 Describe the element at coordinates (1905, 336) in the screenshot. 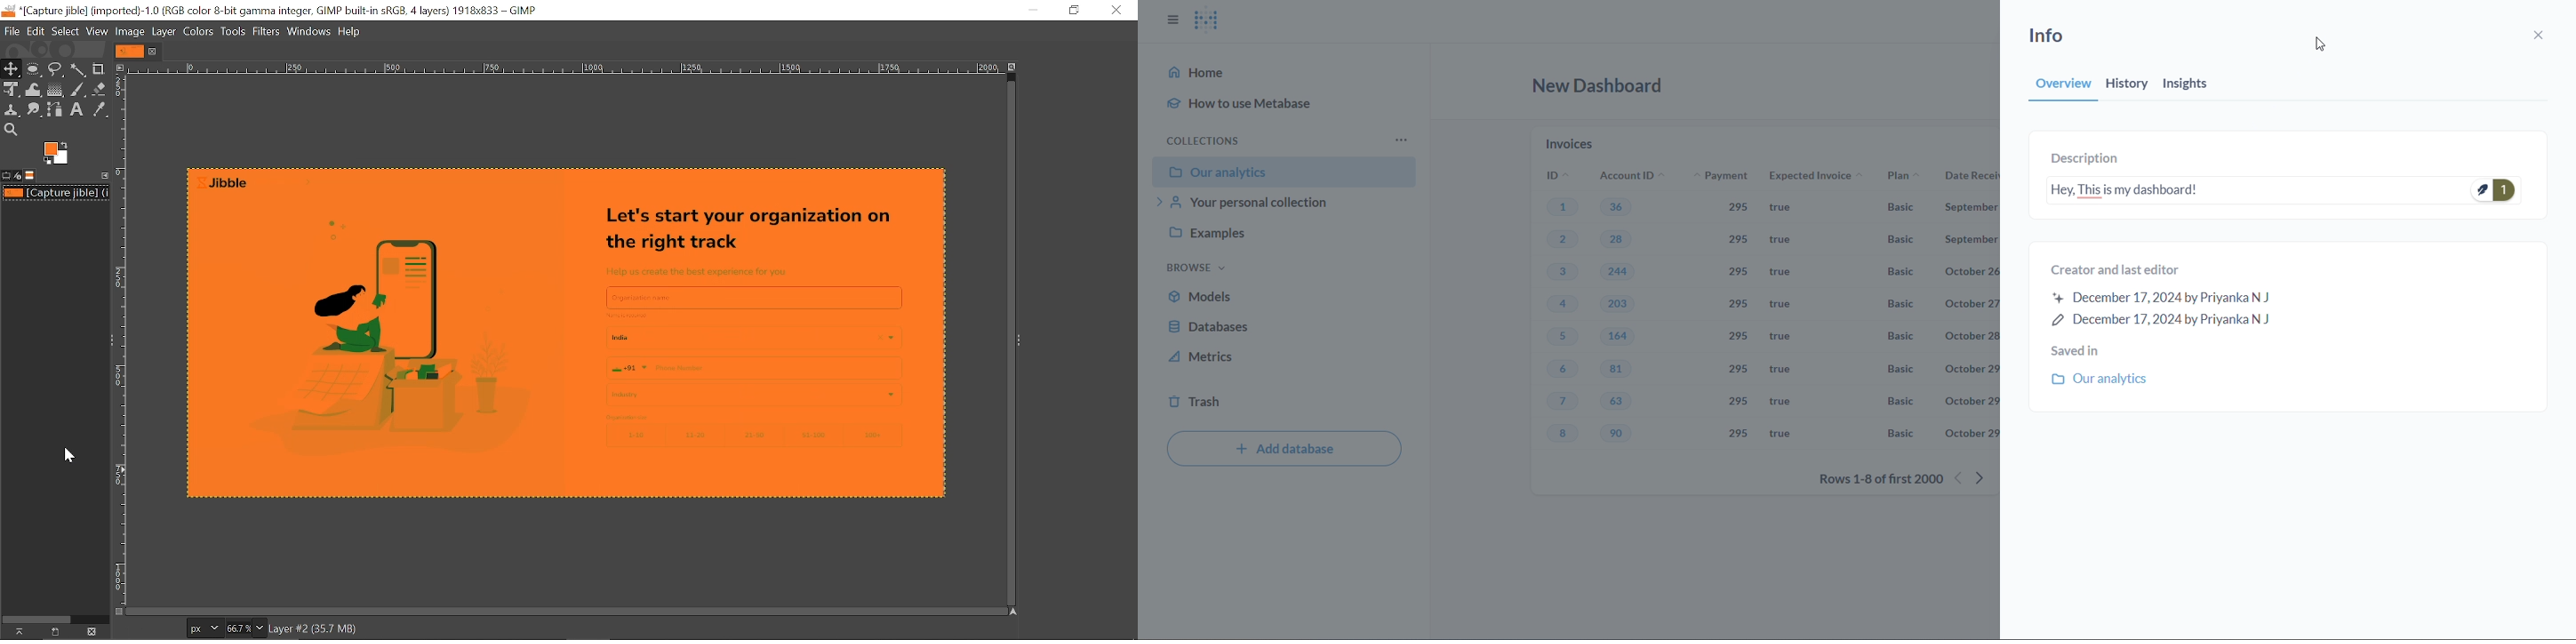

I see `Basic` at that location.